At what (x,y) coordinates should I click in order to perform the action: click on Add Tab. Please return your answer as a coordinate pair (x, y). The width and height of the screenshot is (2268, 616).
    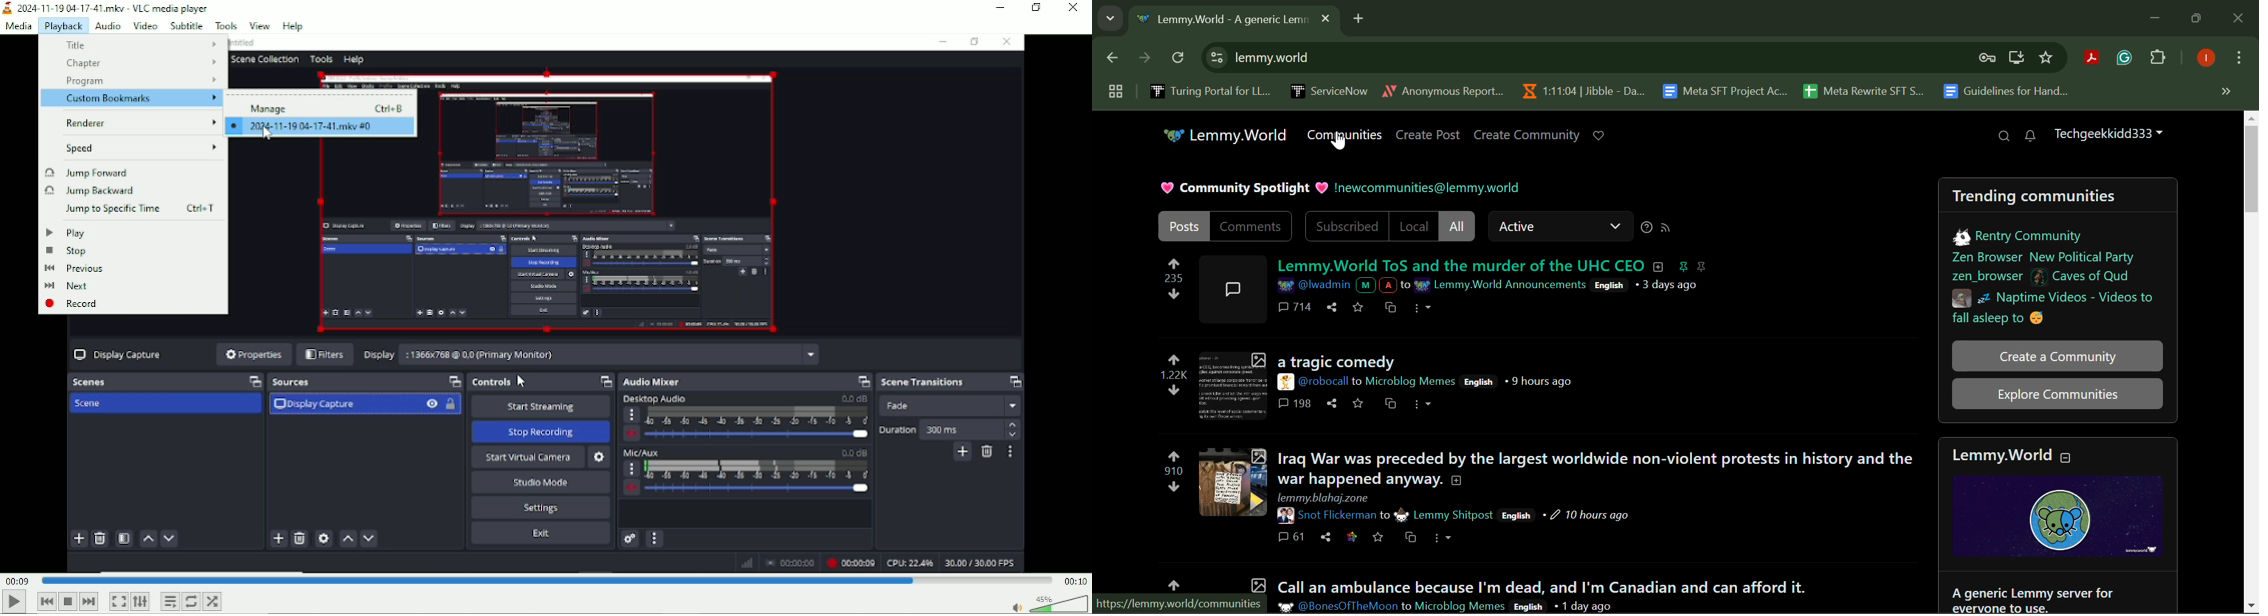
    Looking at the image, I should click on (1358, 16).